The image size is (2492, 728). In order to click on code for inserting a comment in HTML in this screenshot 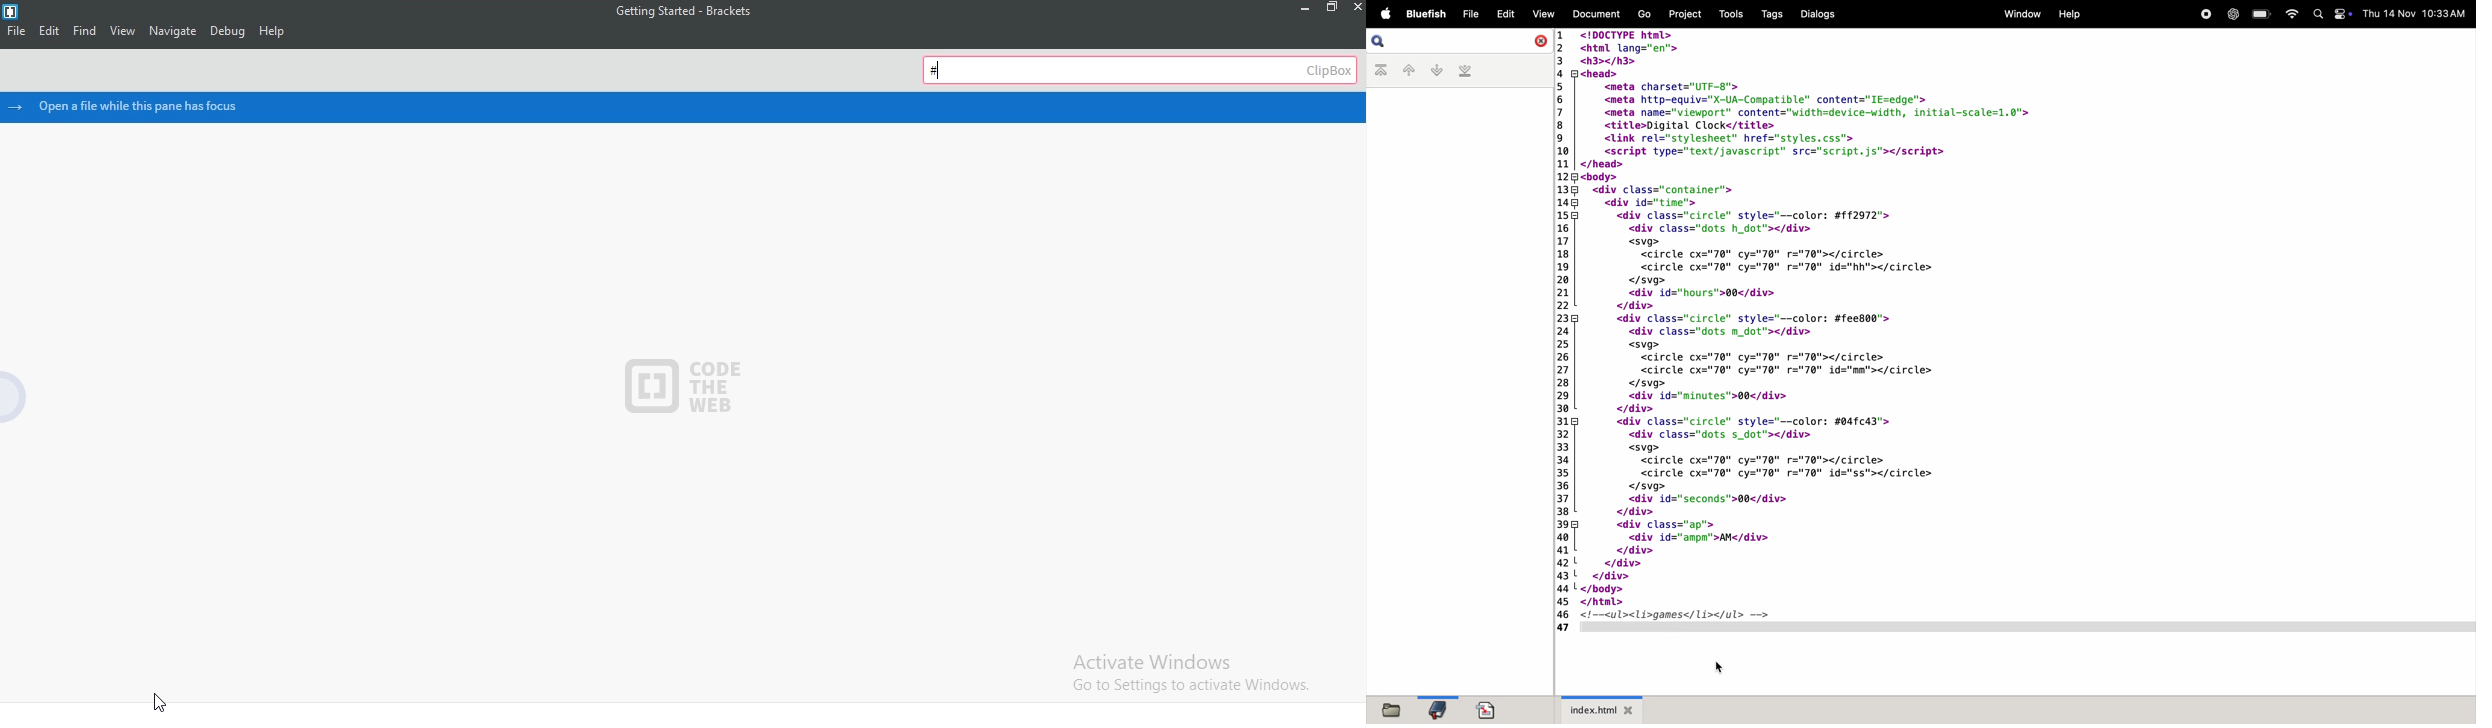, I will do `click(1901, 331)`.